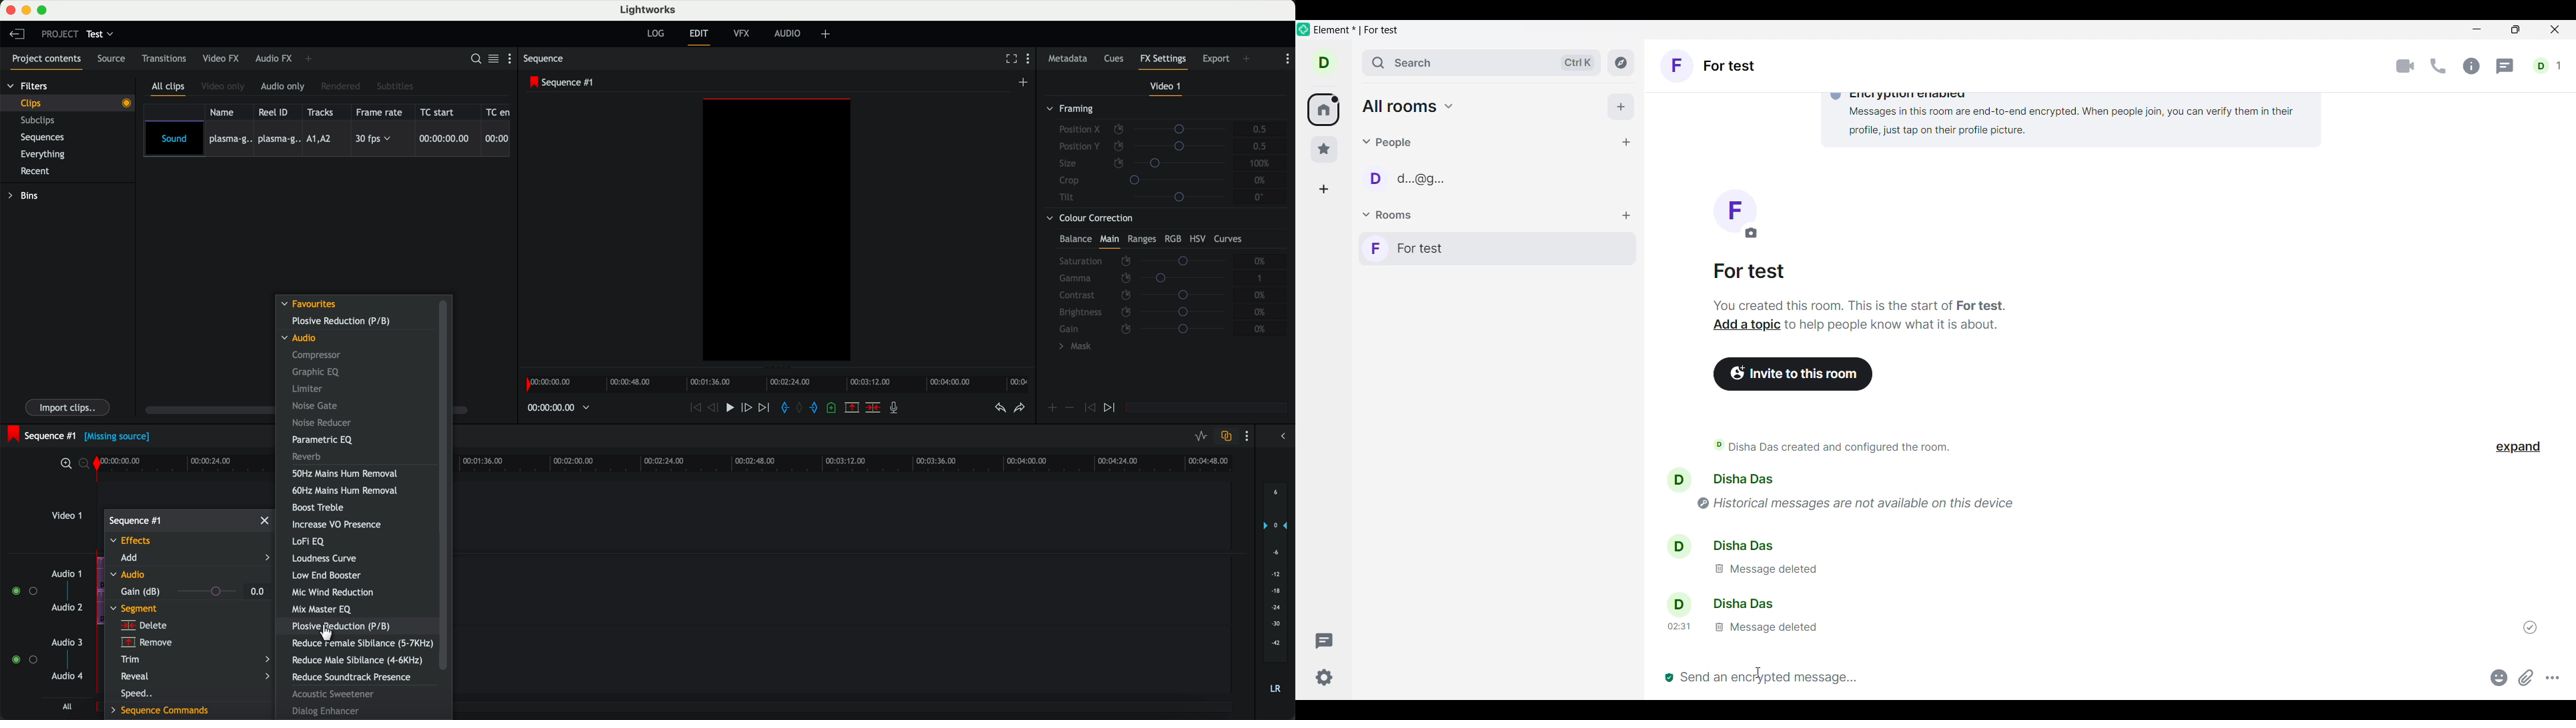  I want to click on cursor, so click(1758, 671).